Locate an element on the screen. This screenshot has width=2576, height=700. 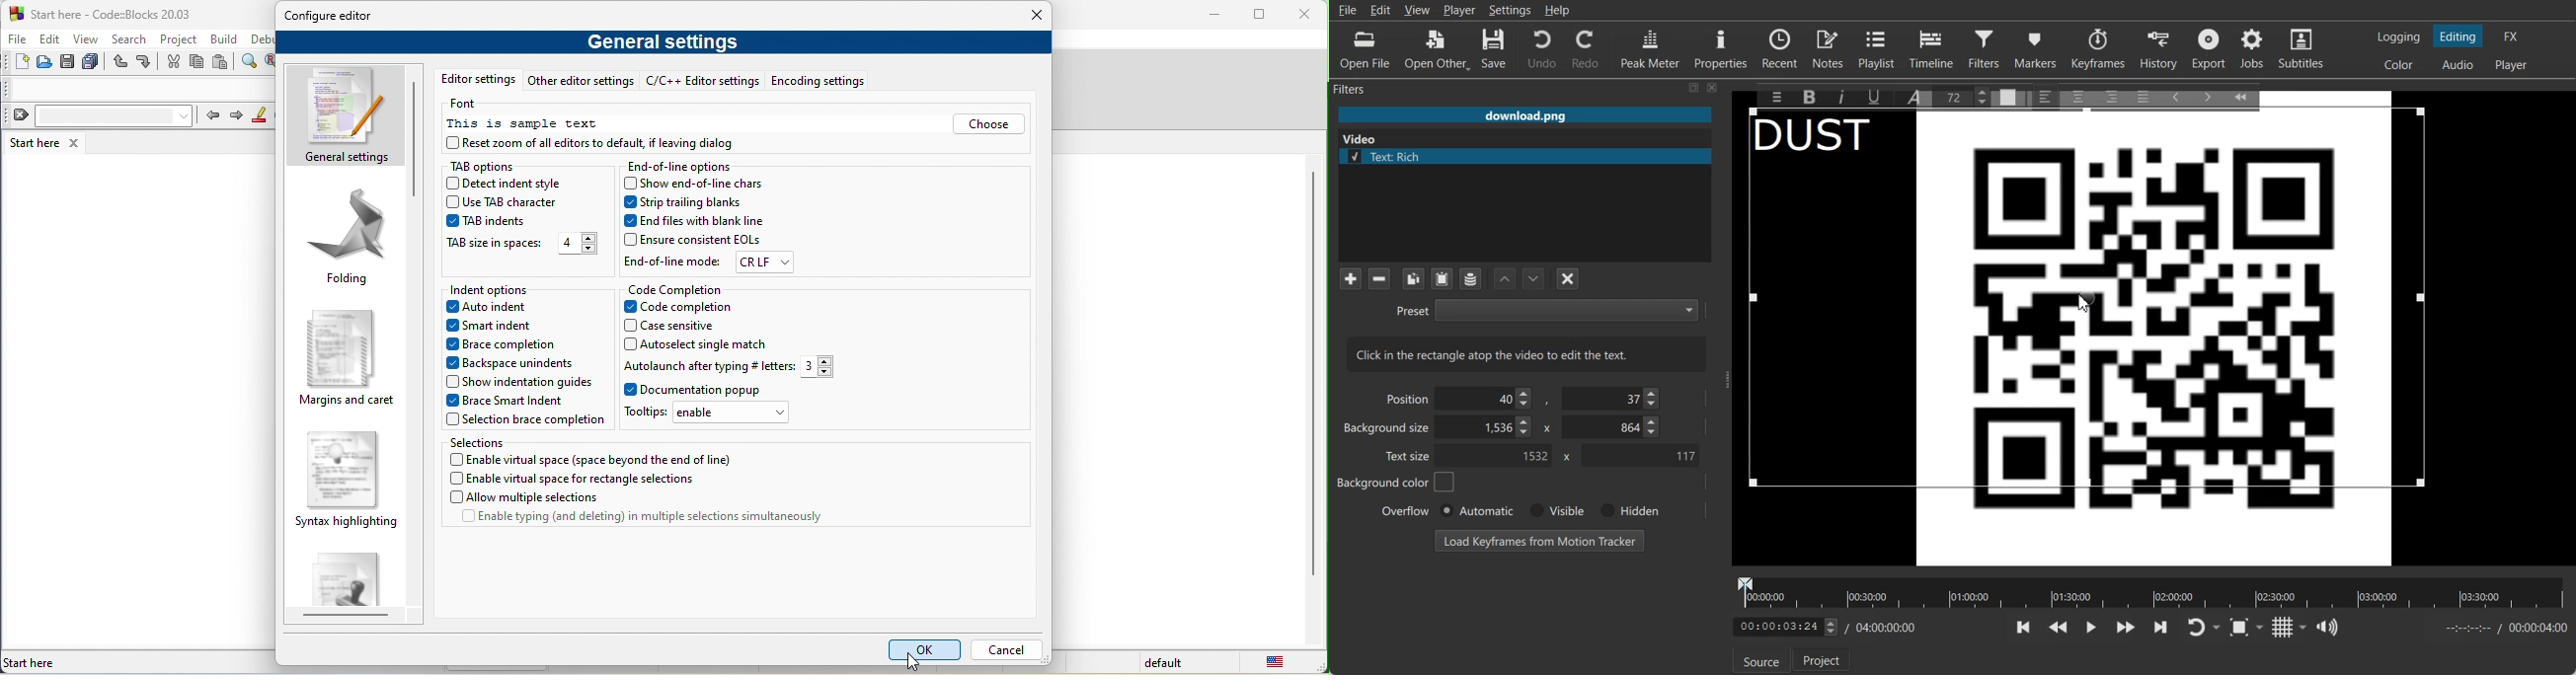
Background size X- Coordinate is located at coordinates (1487, 429).